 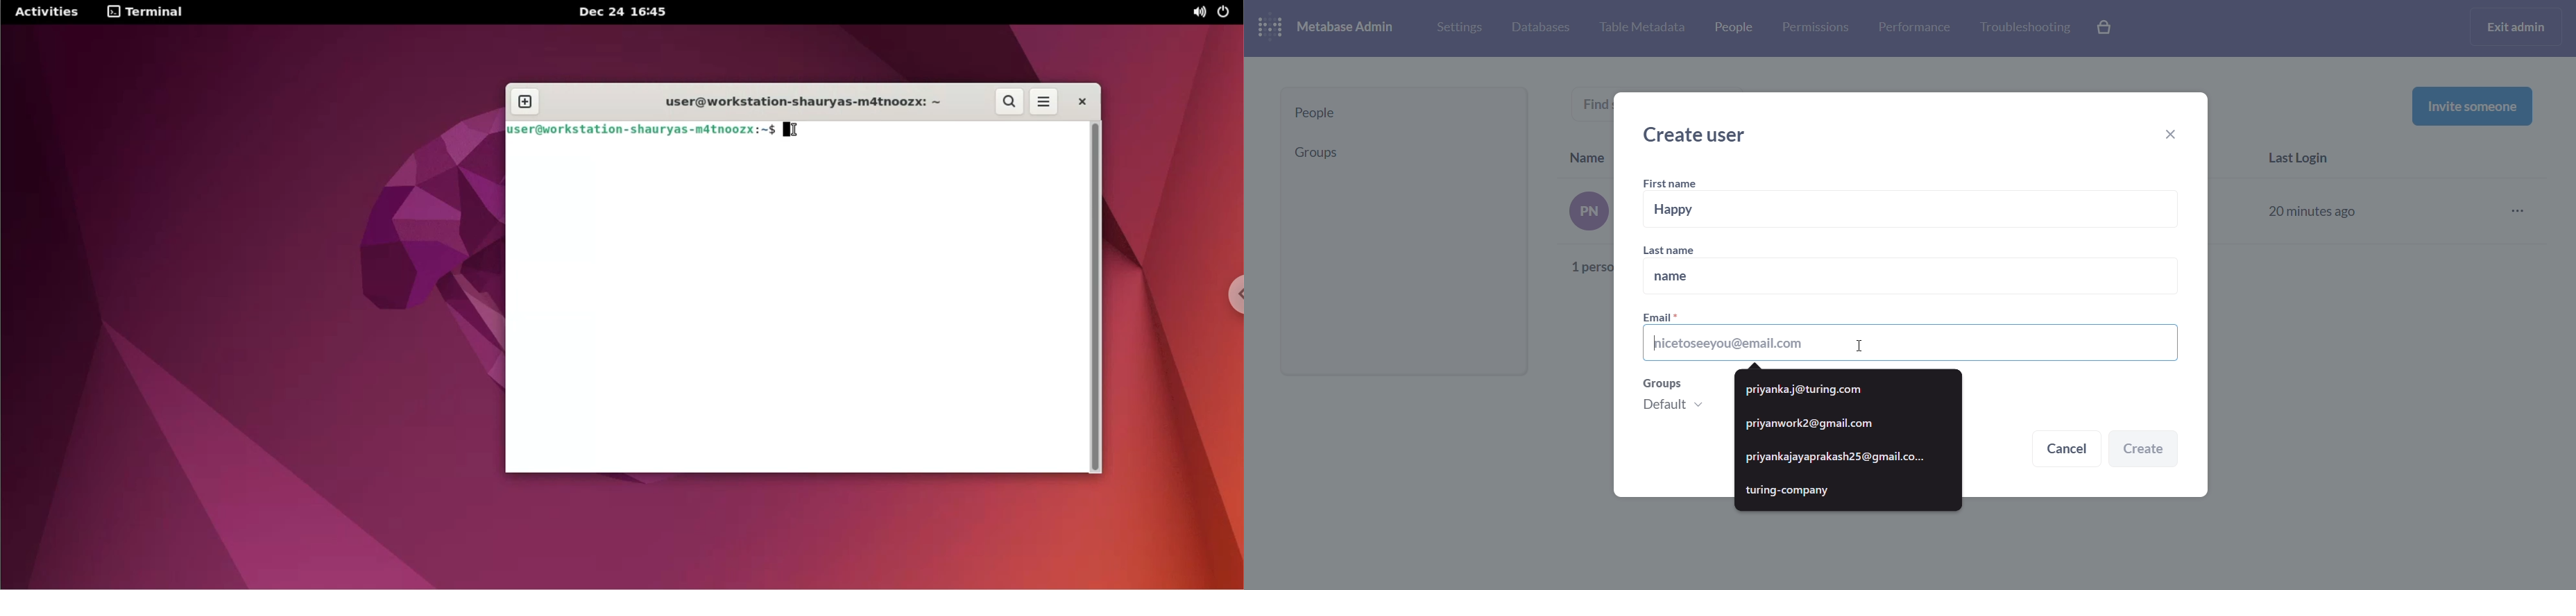 I want to click on close, so click(x=2176, y=136).